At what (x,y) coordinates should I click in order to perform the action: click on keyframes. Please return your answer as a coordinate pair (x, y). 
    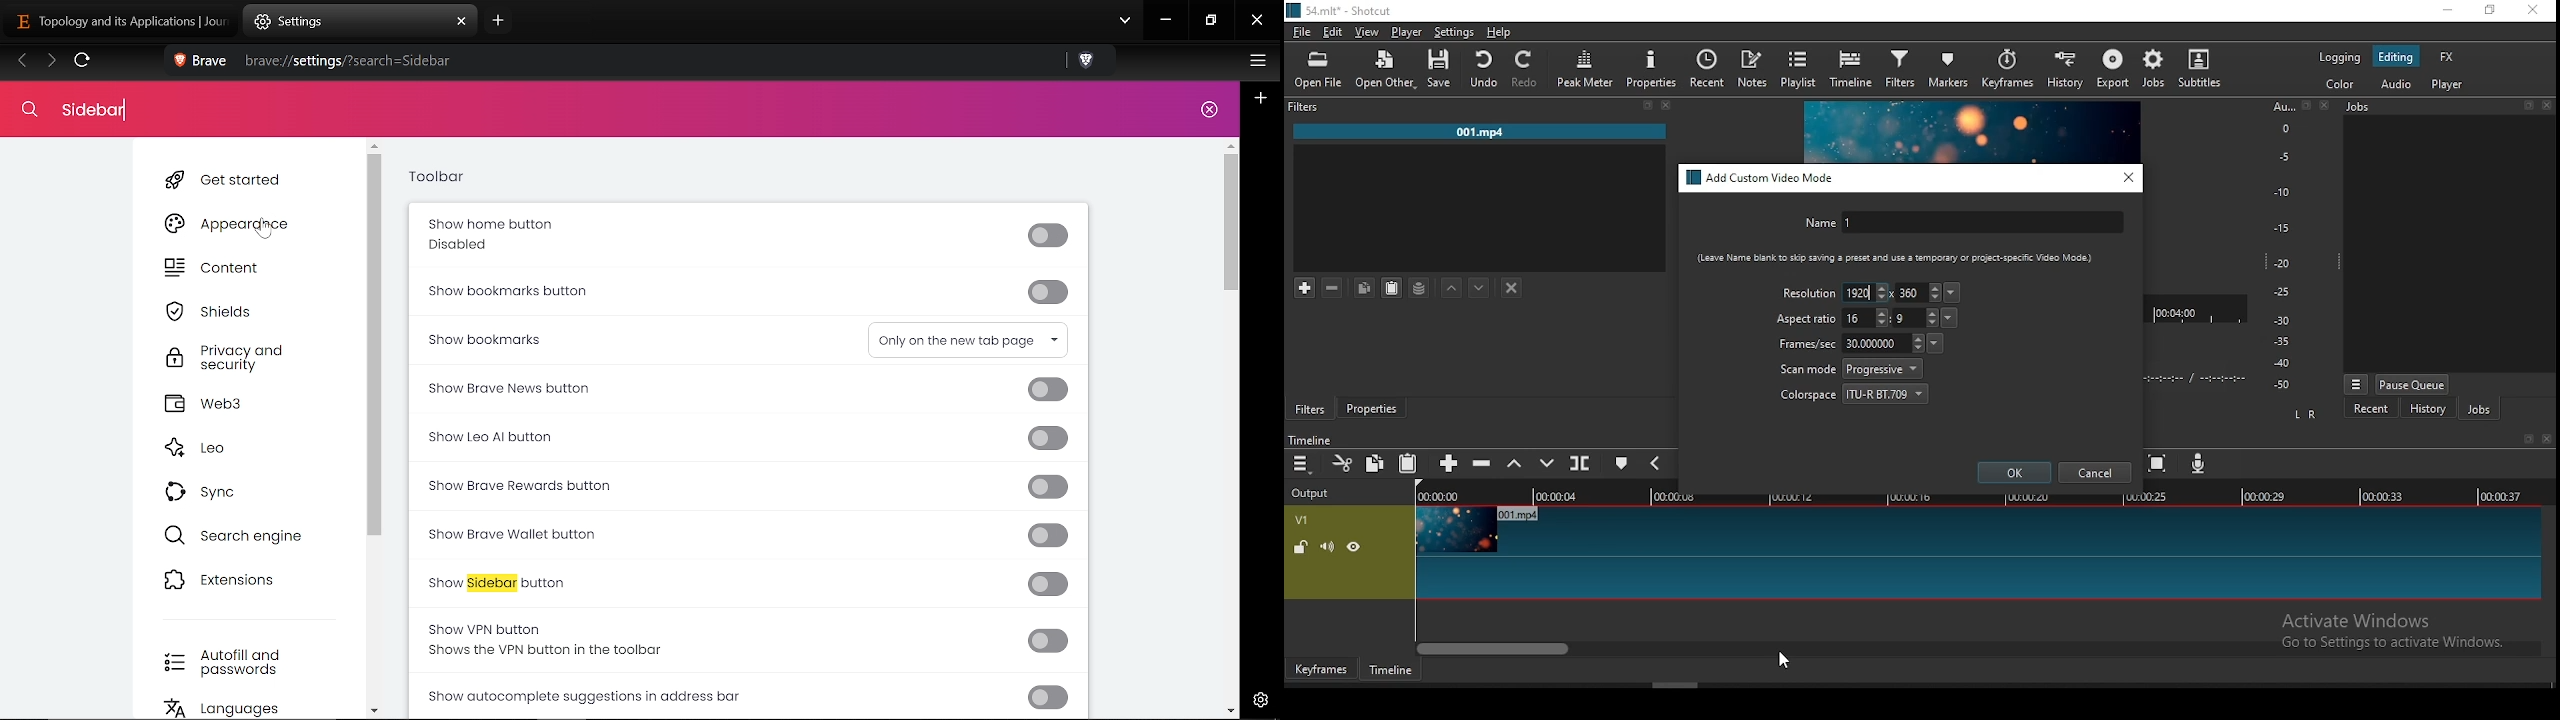
    Looking at the image, I should click on (2007, 72).